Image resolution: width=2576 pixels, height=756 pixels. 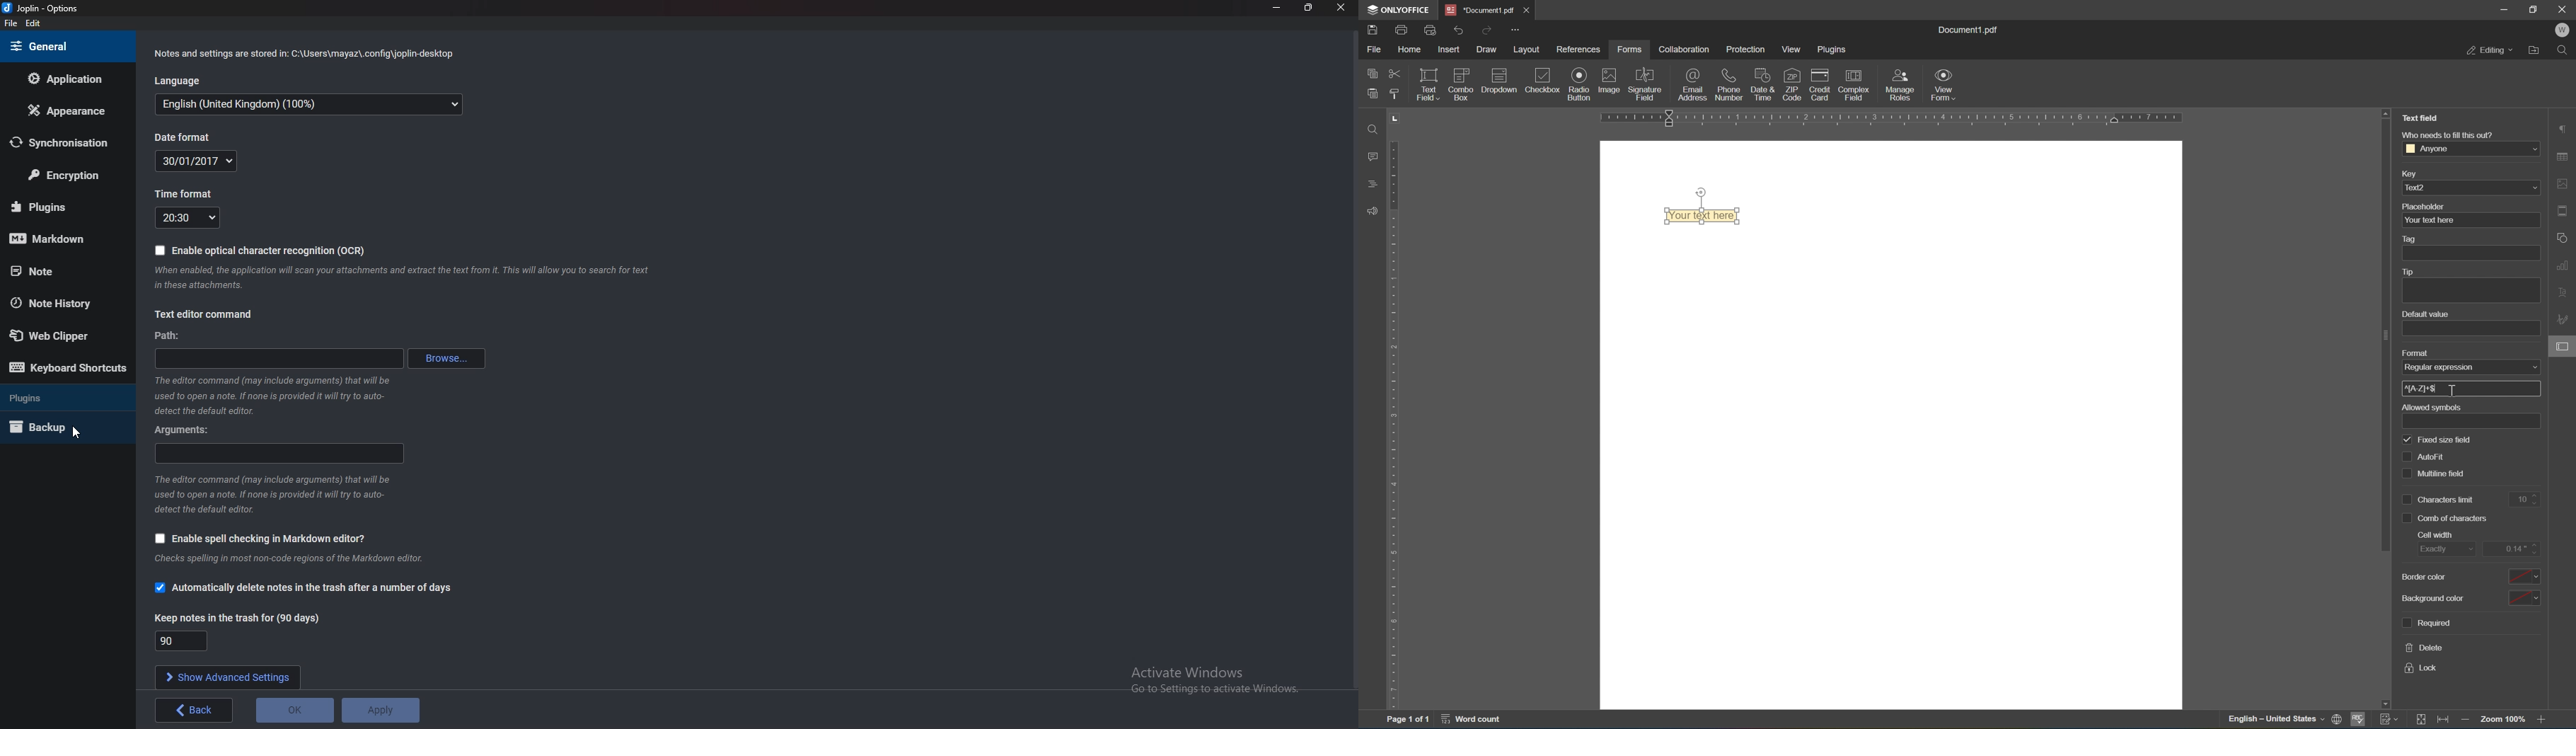 I want to click on image, so click(x=1611, y=82).